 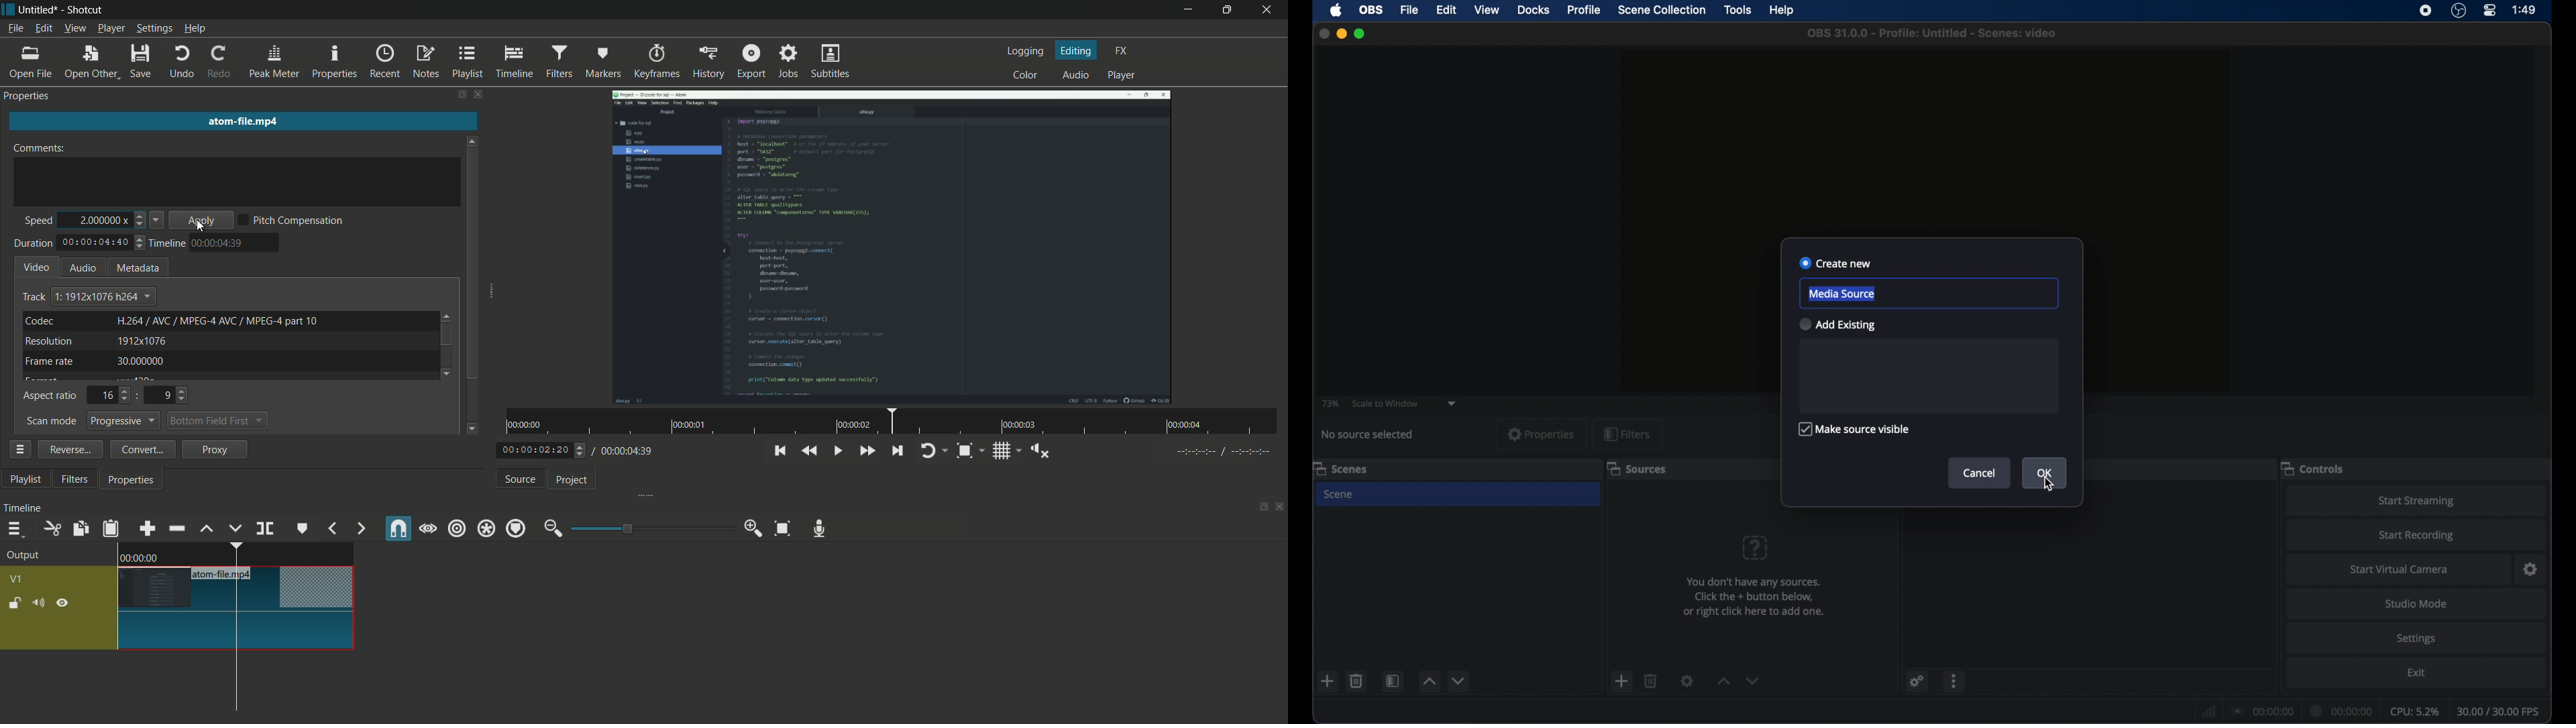 What do you see at coordinates (33, 96) in the screenshot?
I see `Properties` at bounding box center [33, 96].